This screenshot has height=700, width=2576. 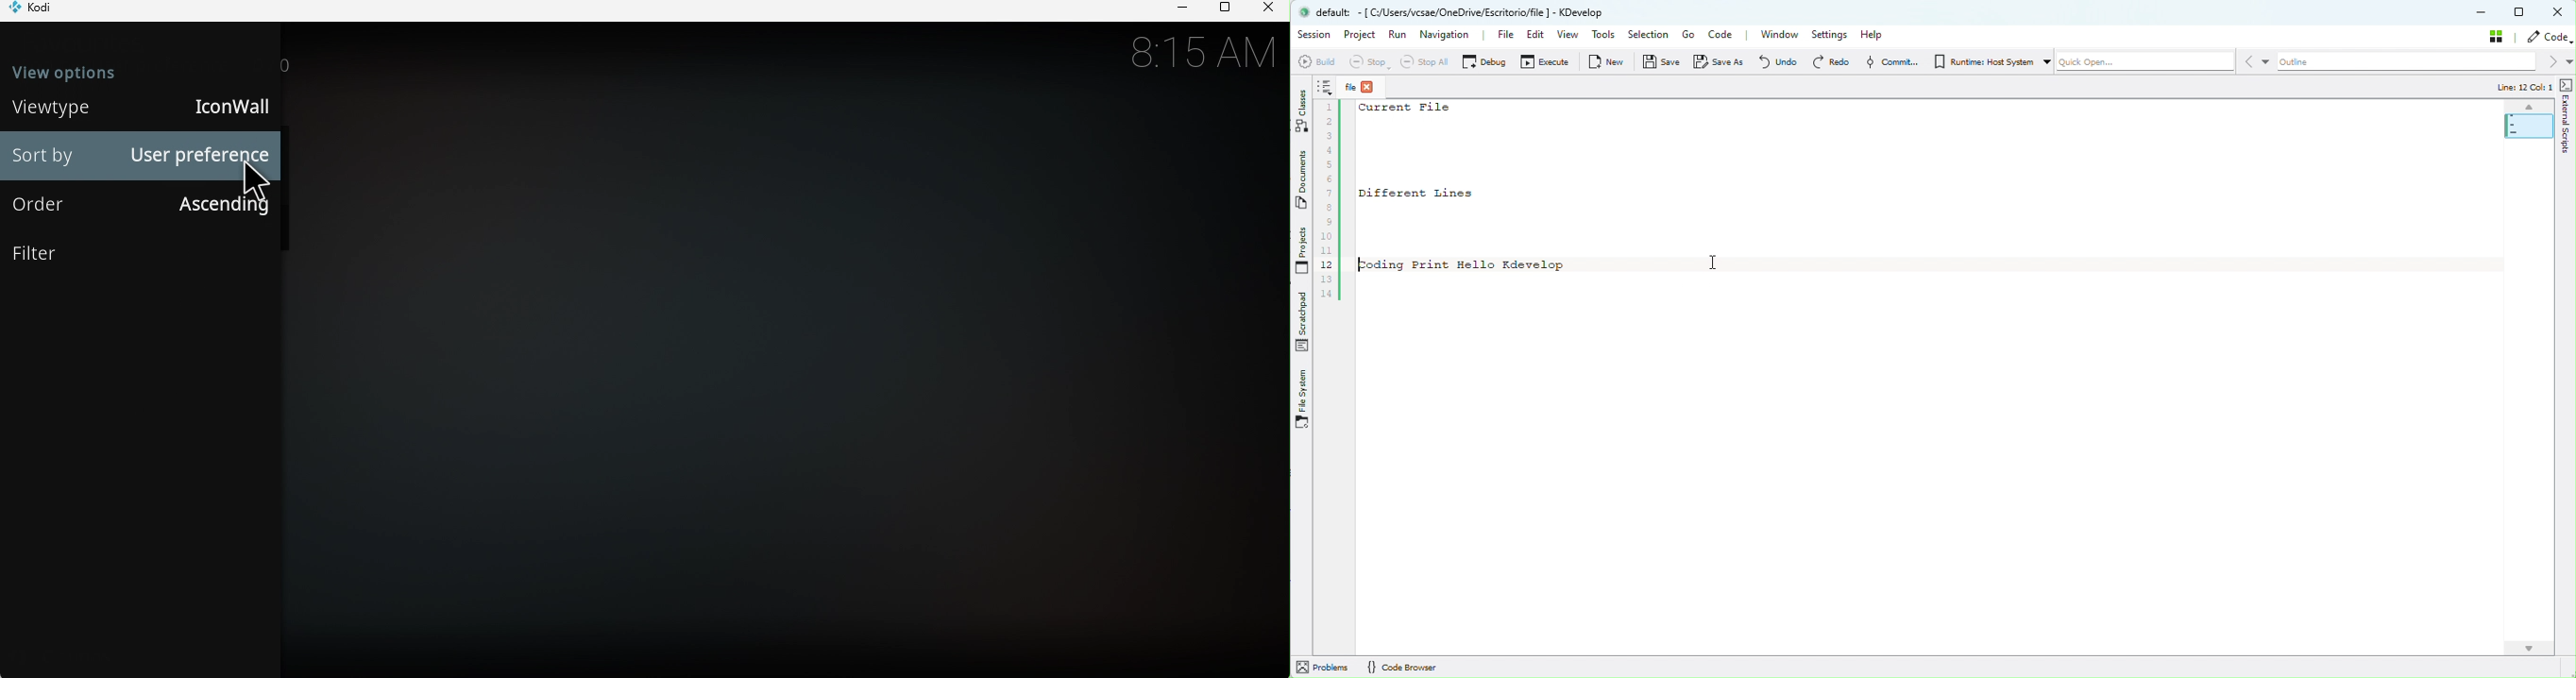 What do you see at coordinates (44, 157) in the screenshot?
I see `Sort by` at bounding box center [44, 157].